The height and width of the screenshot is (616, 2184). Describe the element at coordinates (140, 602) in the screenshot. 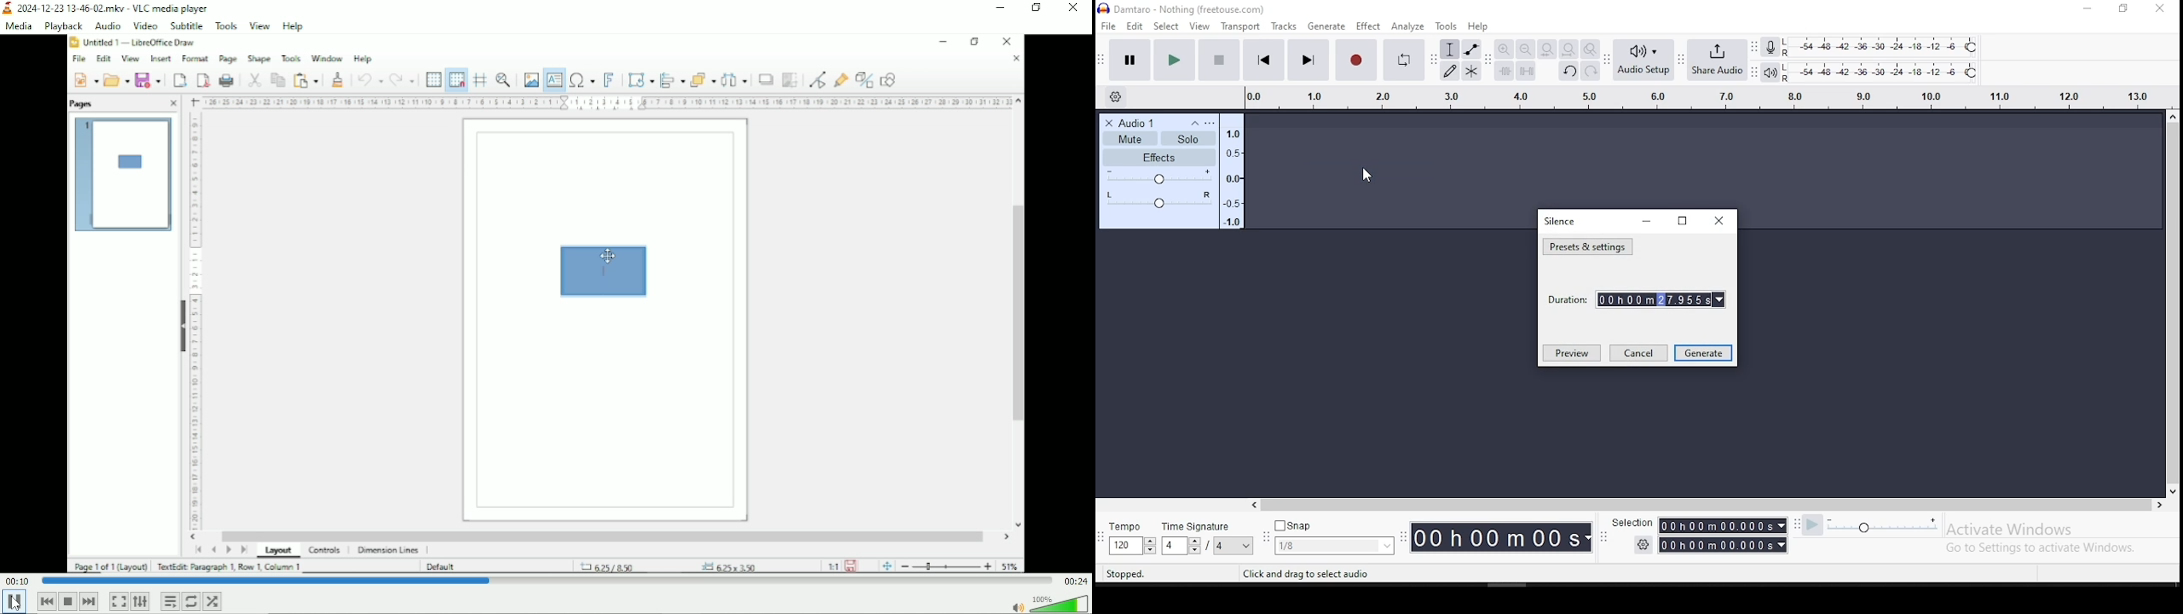

I see `Show extended settings` at that location.